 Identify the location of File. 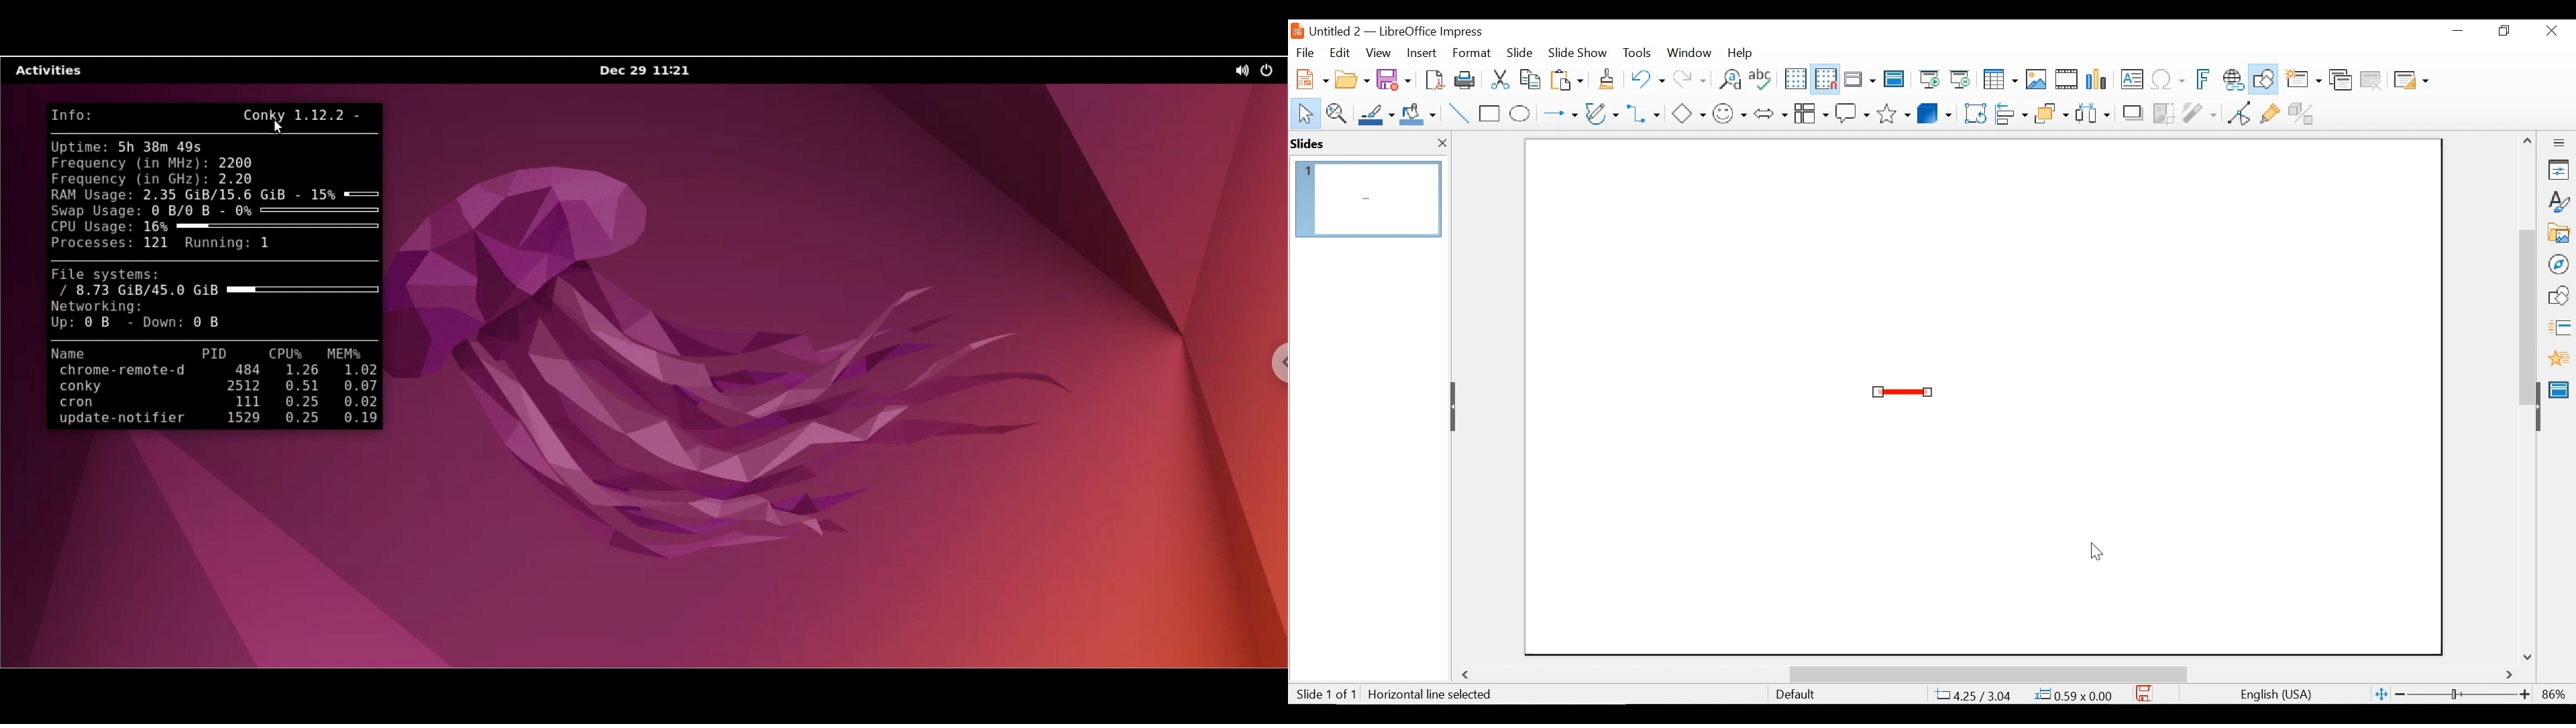
(1305, 51).